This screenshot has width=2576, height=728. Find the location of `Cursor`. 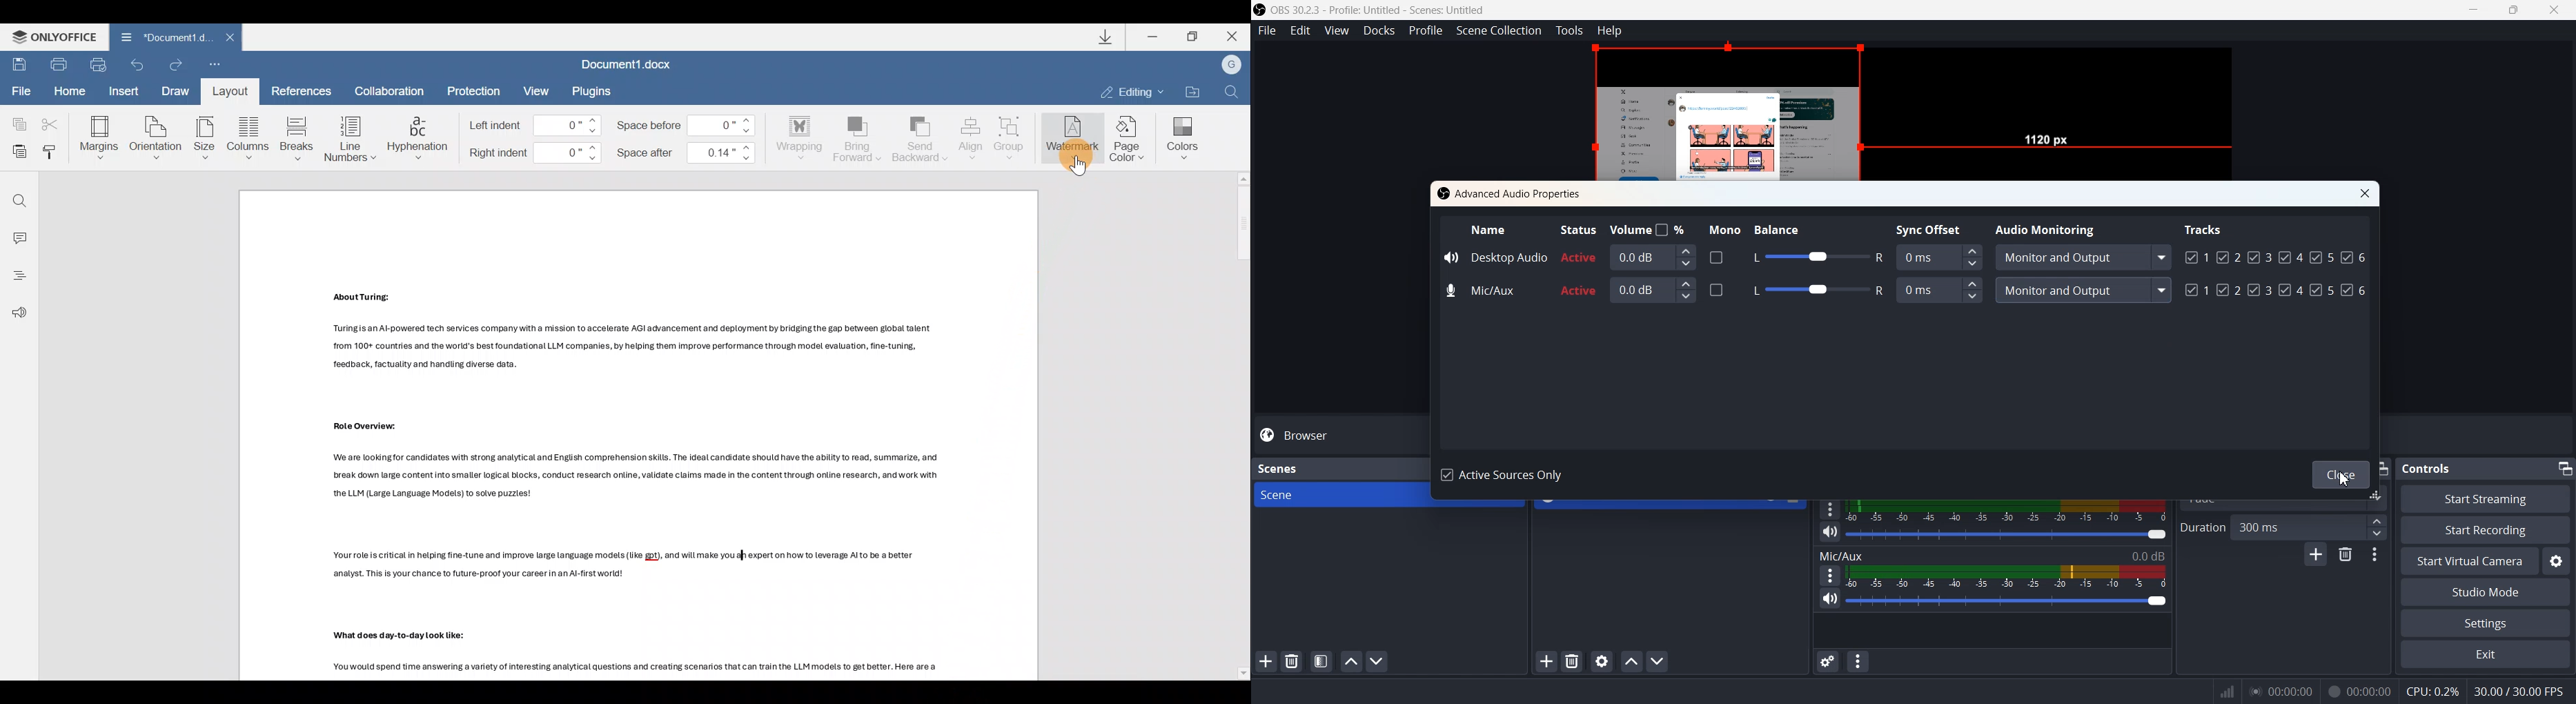

Cursor is located at coordinates (2343, 478).